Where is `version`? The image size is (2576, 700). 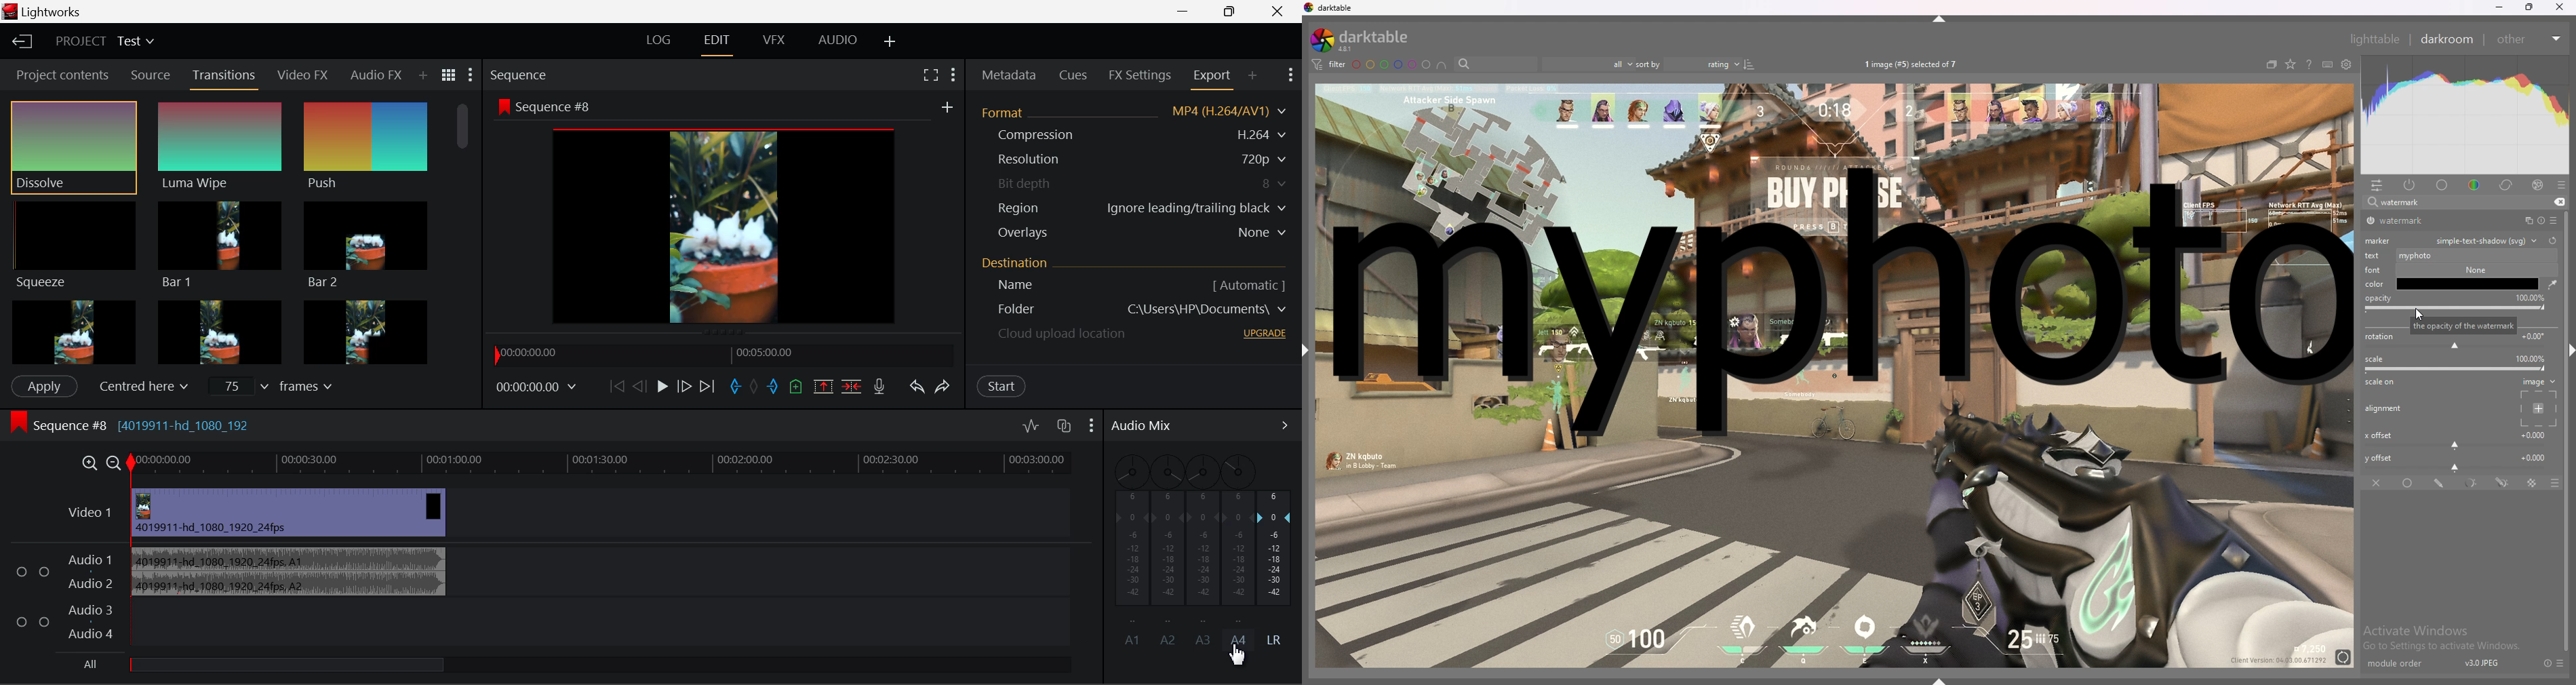 version is located at coordinates (2482, 662).